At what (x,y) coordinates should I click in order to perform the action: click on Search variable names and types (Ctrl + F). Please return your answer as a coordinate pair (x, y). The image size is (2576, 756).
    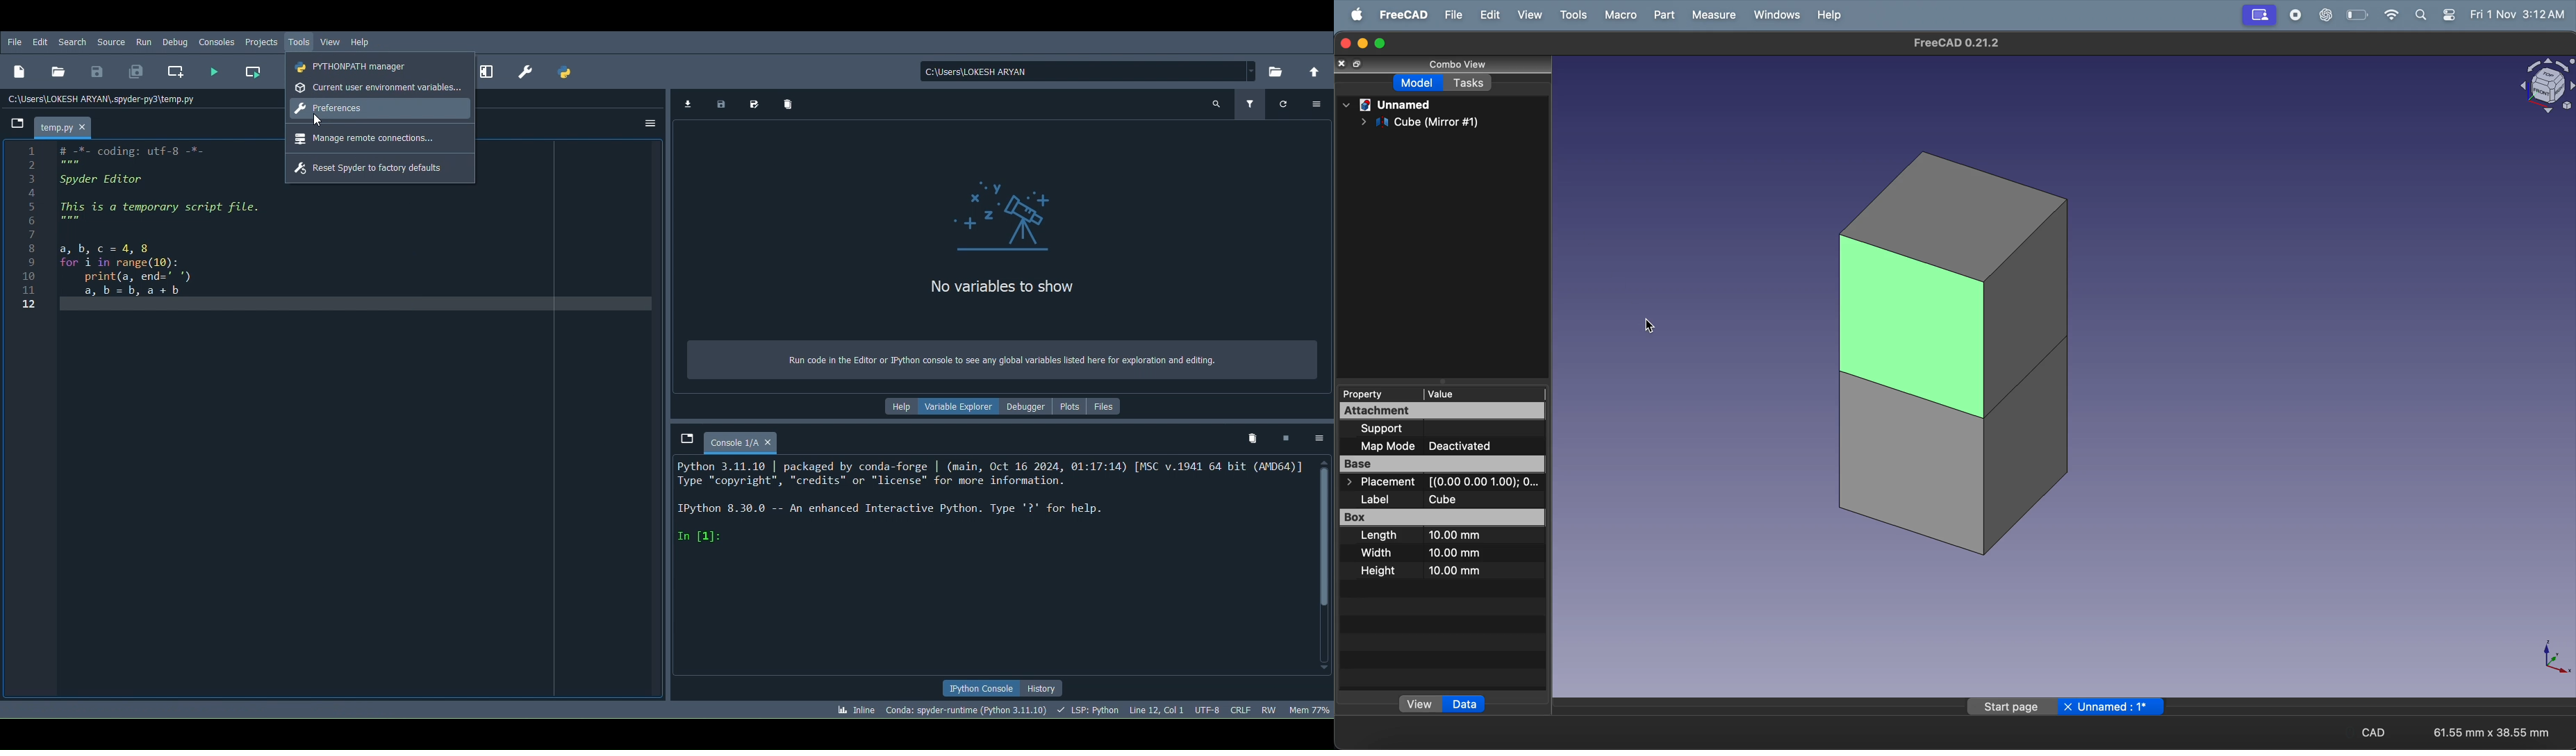
    Looking at the image, I should click on (1218, 104).